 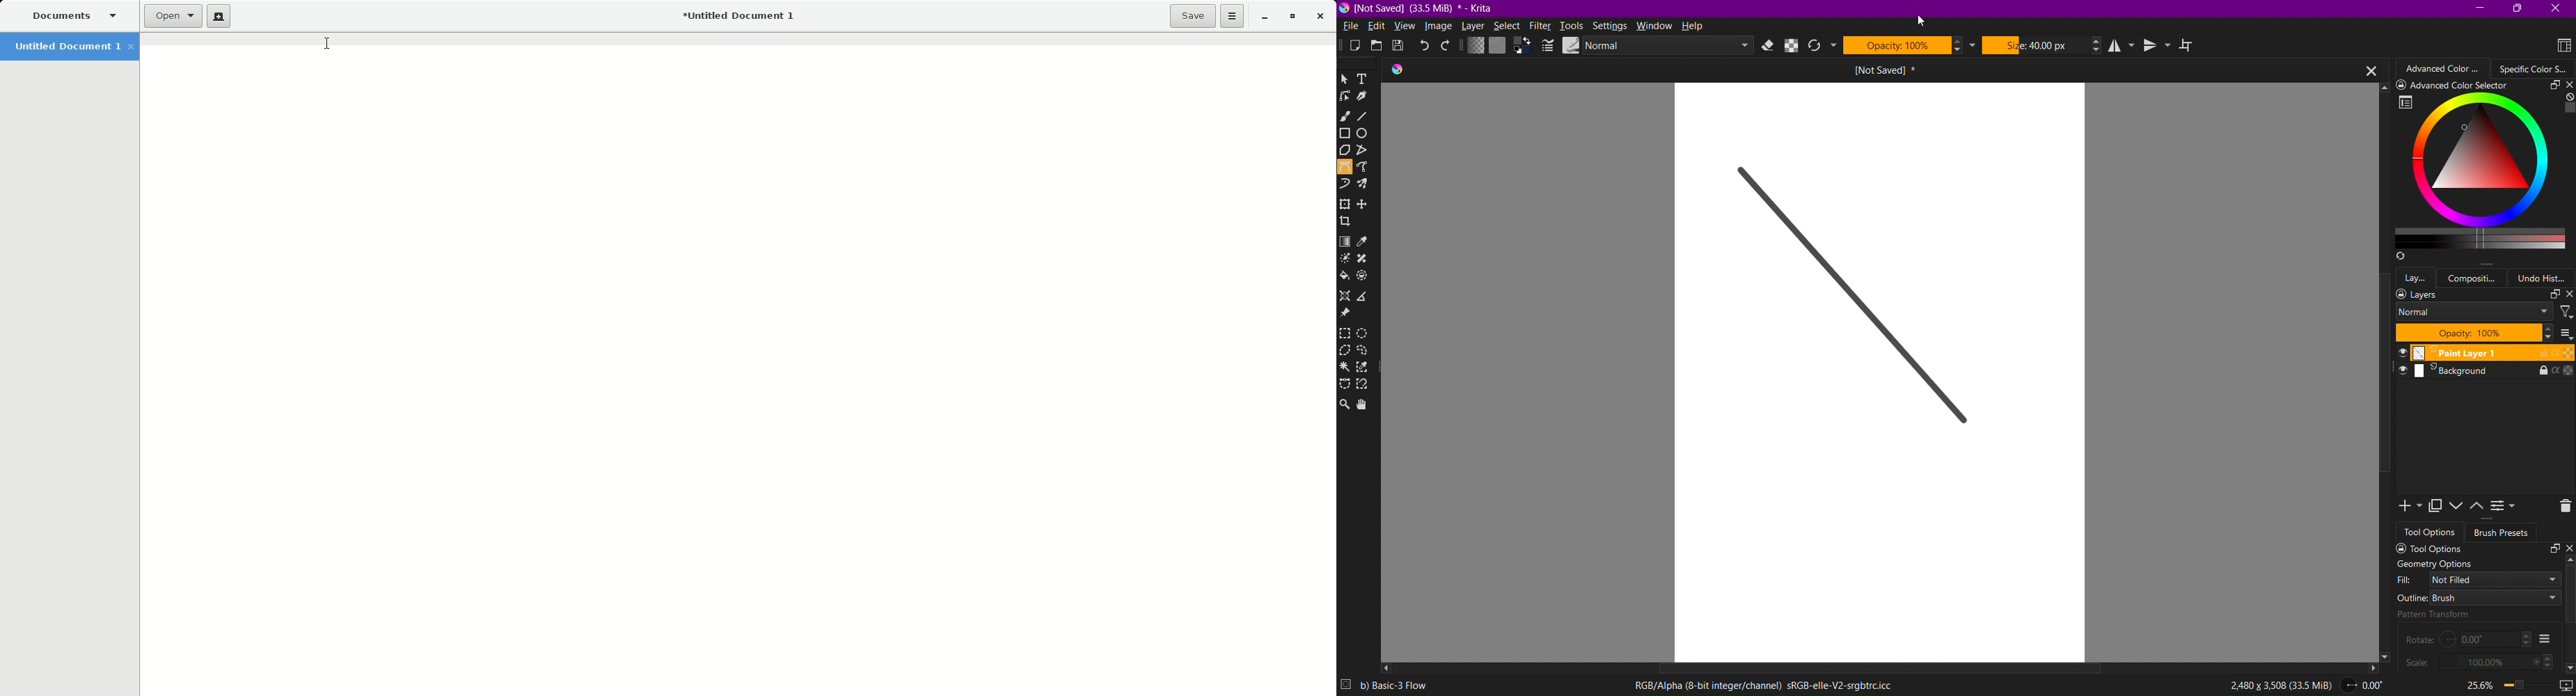 What do you see at coordinates (2372, 667) in the screenshot?
I see `Right` at bounding box center [2372, 667].